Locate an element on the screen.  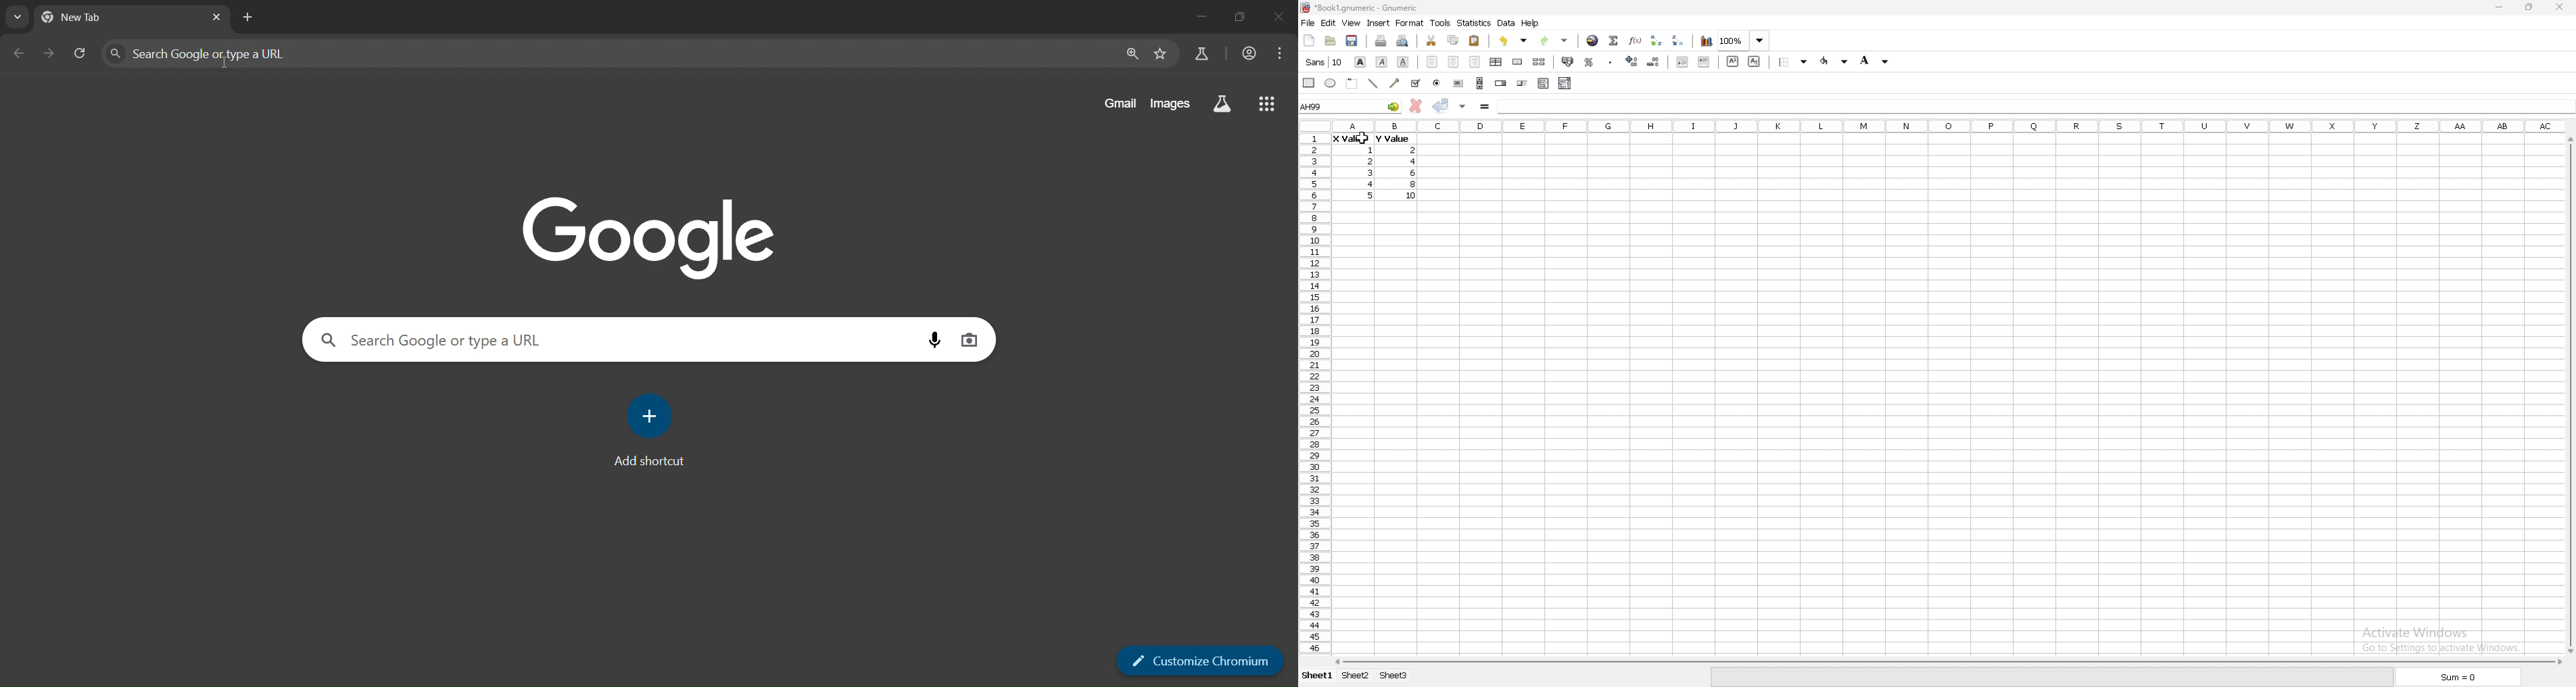
redo is located at coordinates (1556, 41).